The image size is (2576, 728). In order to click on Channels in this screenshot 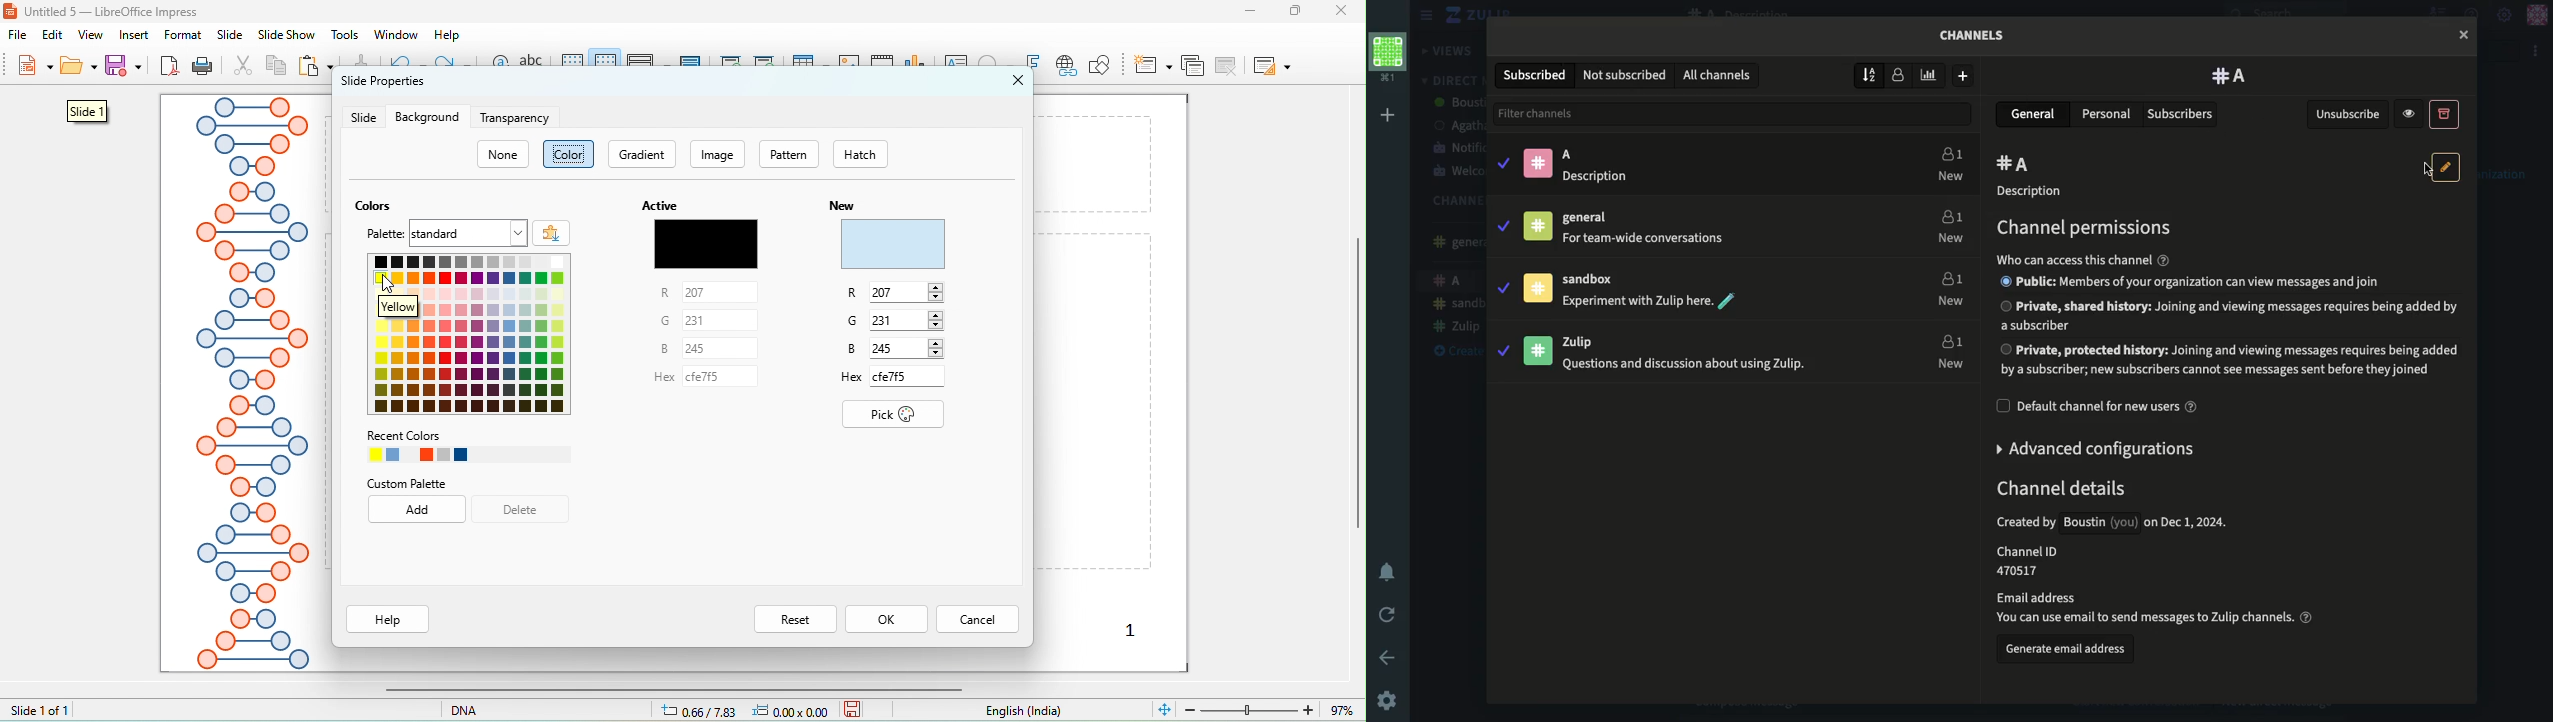, I will do `click(1451, 201)`.